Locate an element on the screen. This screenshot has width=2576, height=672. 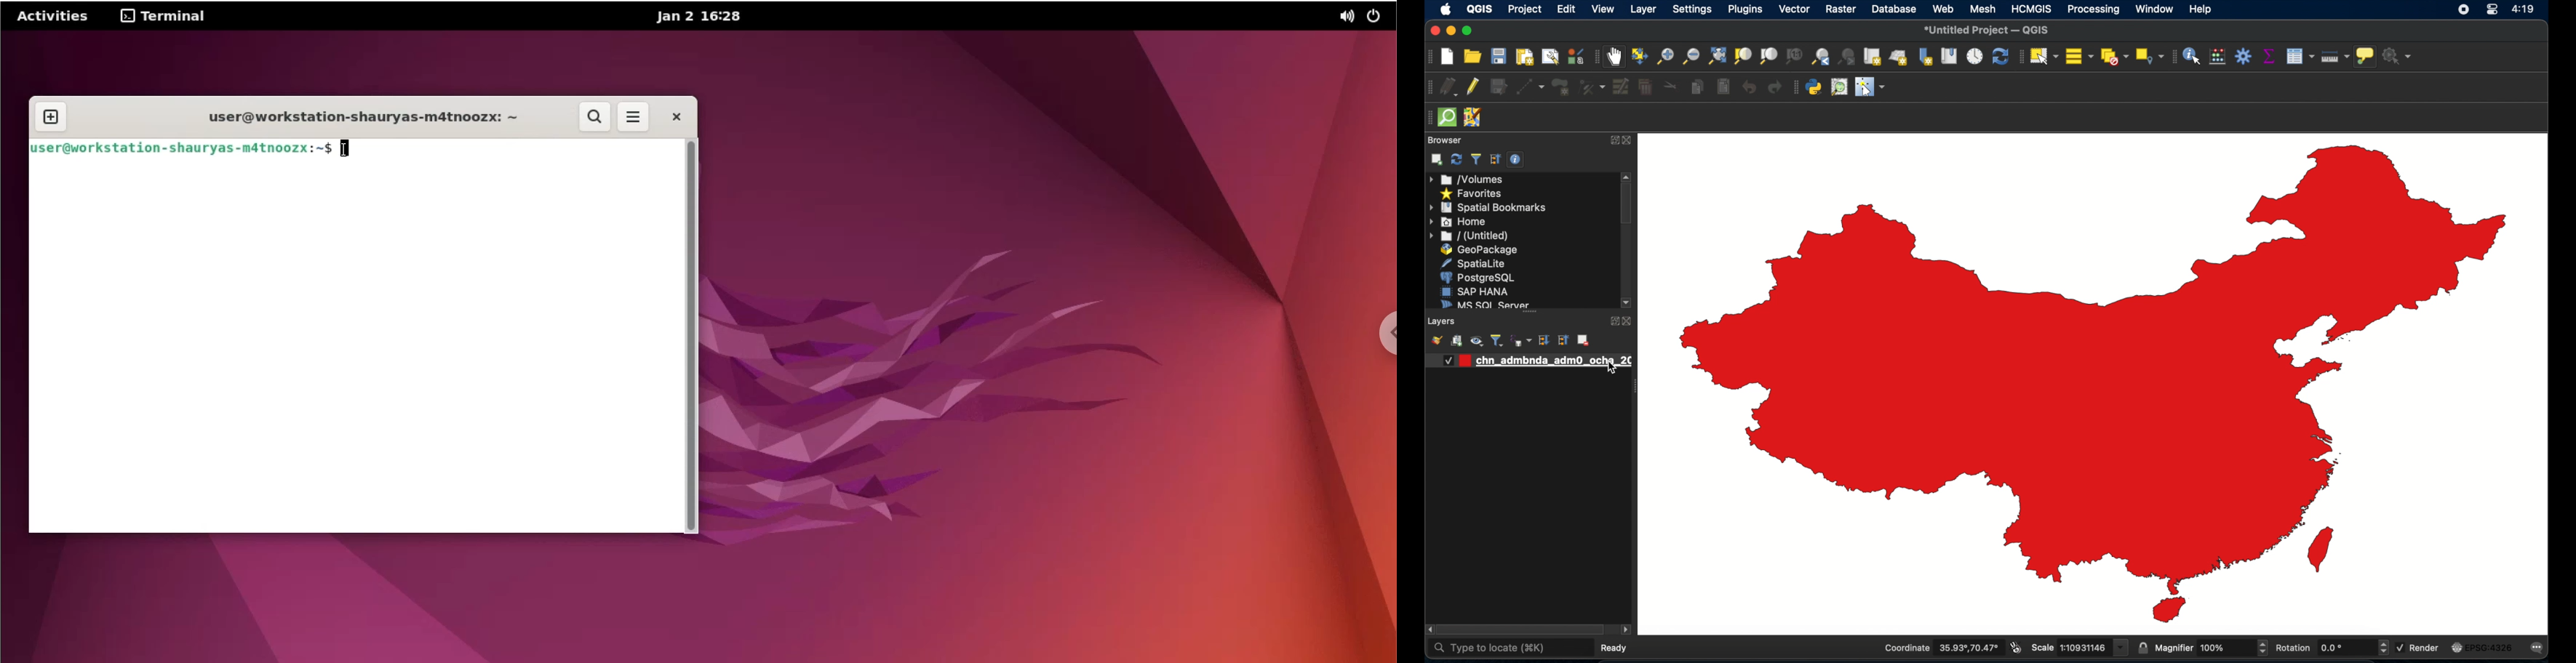
pan map is located at coordinates (1614, 58).